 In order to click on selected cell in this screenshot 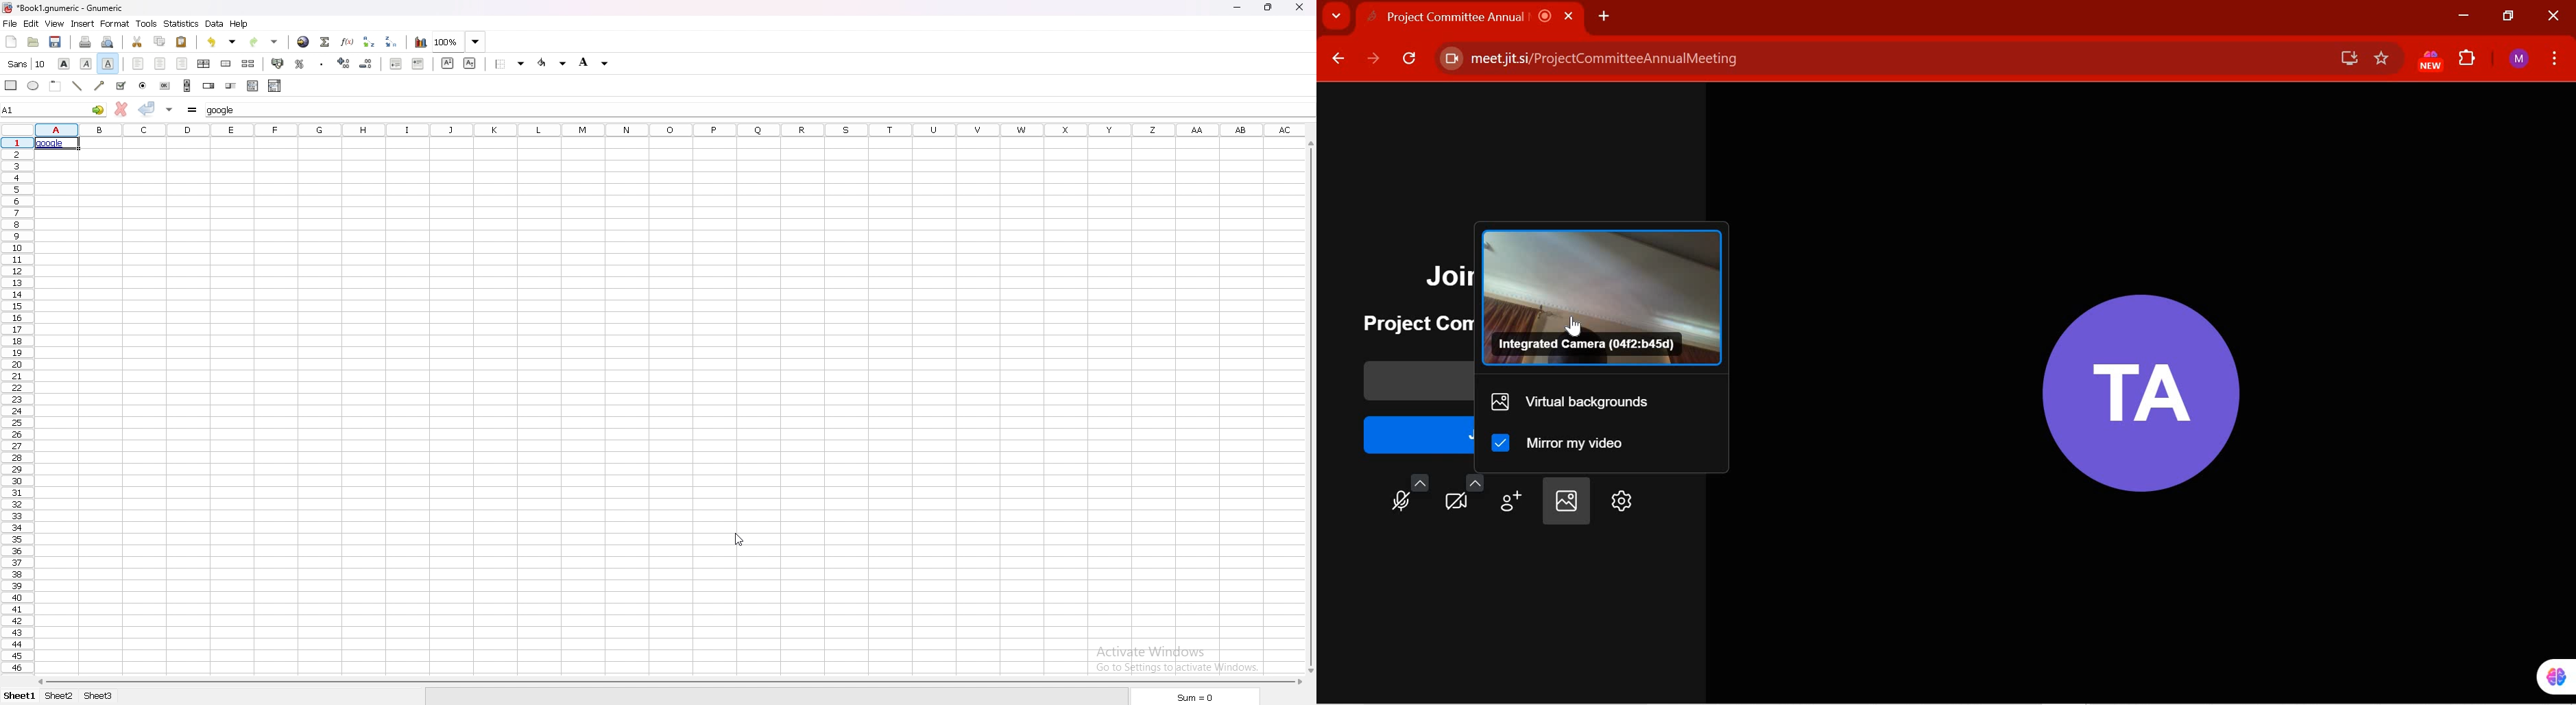, I will do `click(53, 108)`.